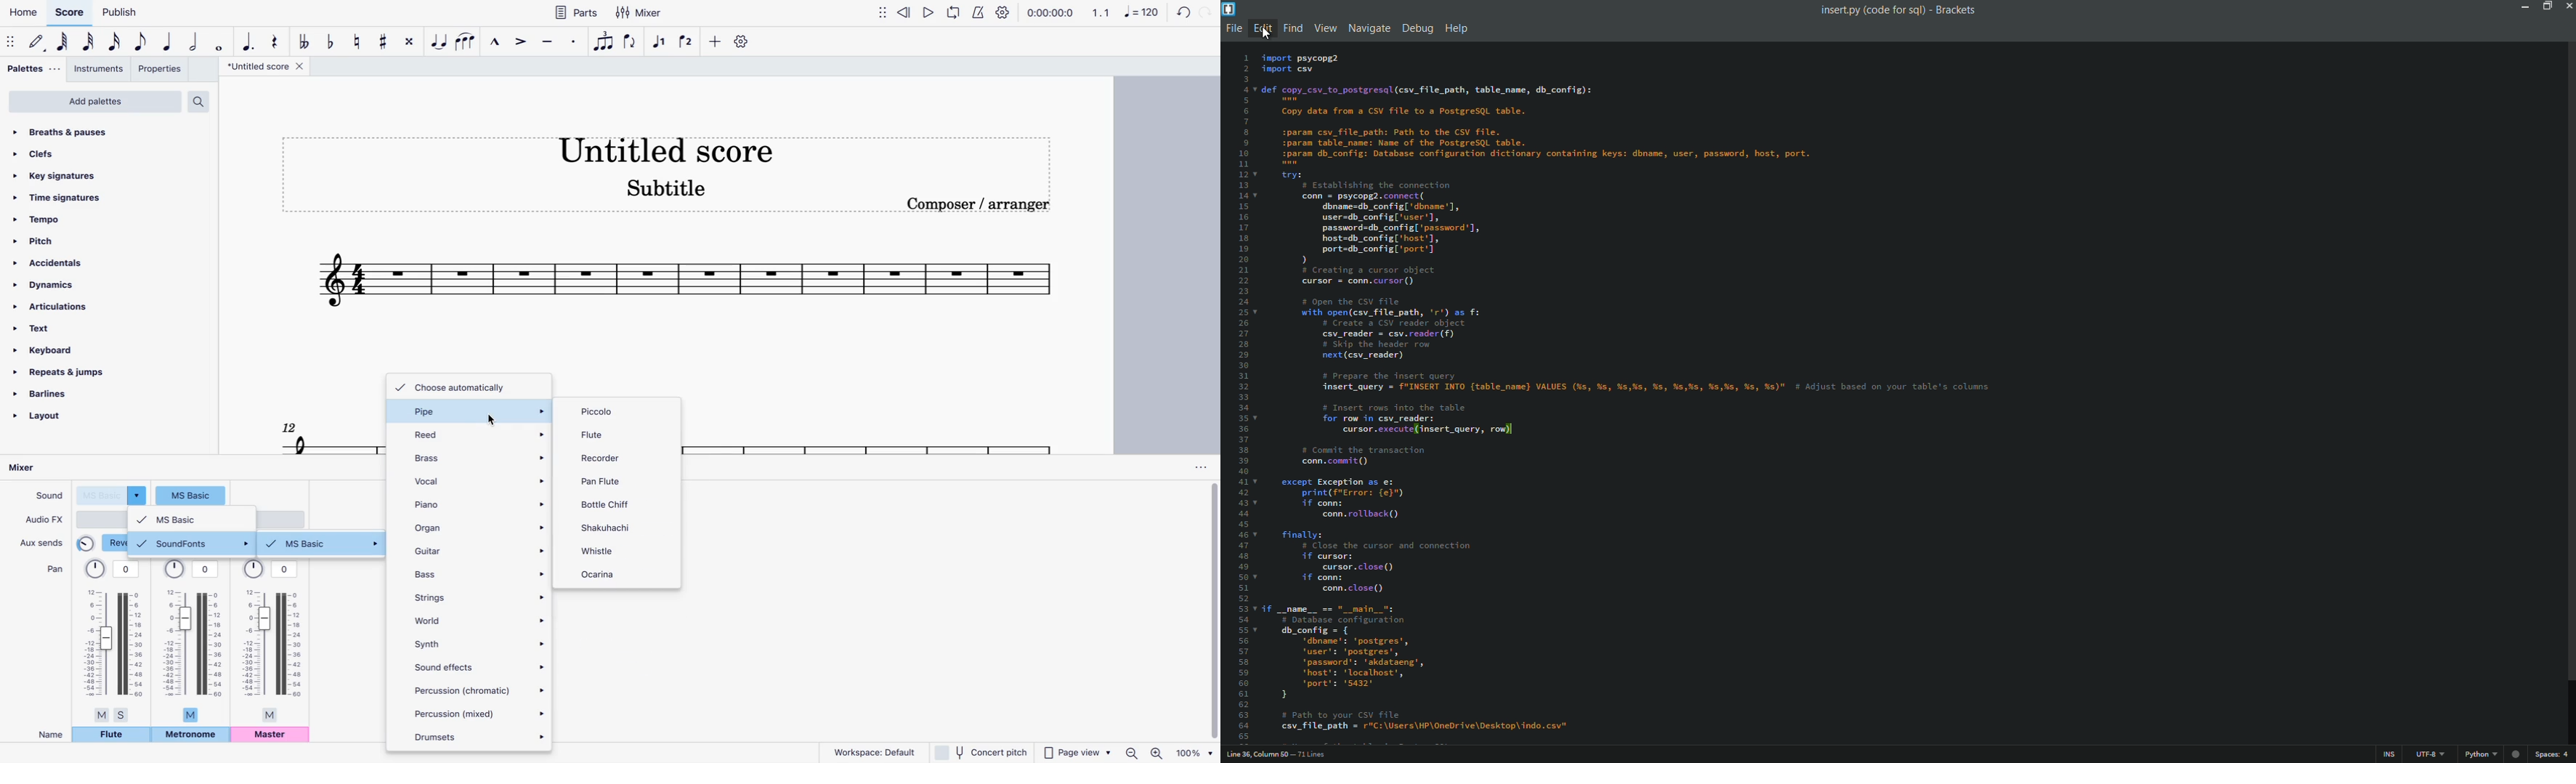 The height and width of the screenshot is (784, 2576). Describe the element at coordinates (1213, 611) in the screenshot. I see `vertical scrollbar` at that location.